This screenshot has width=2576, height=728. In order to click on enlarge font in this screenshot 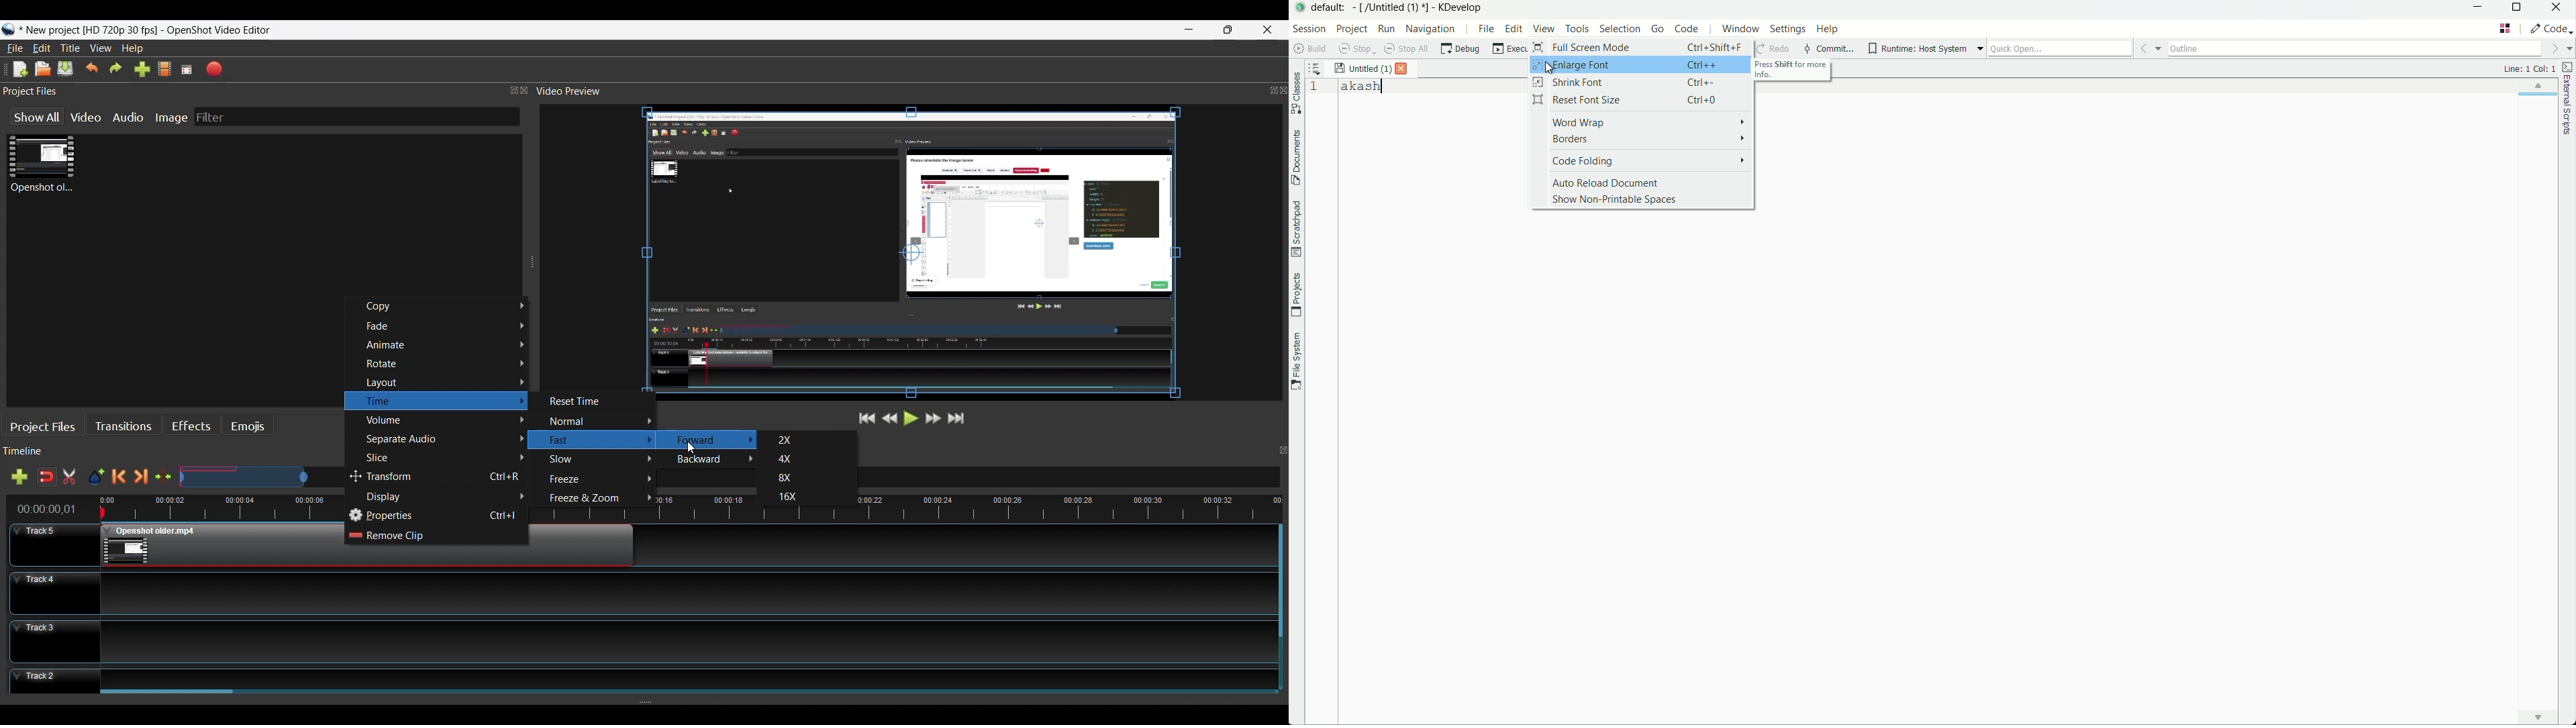, I will do `click(1642, 64)`.